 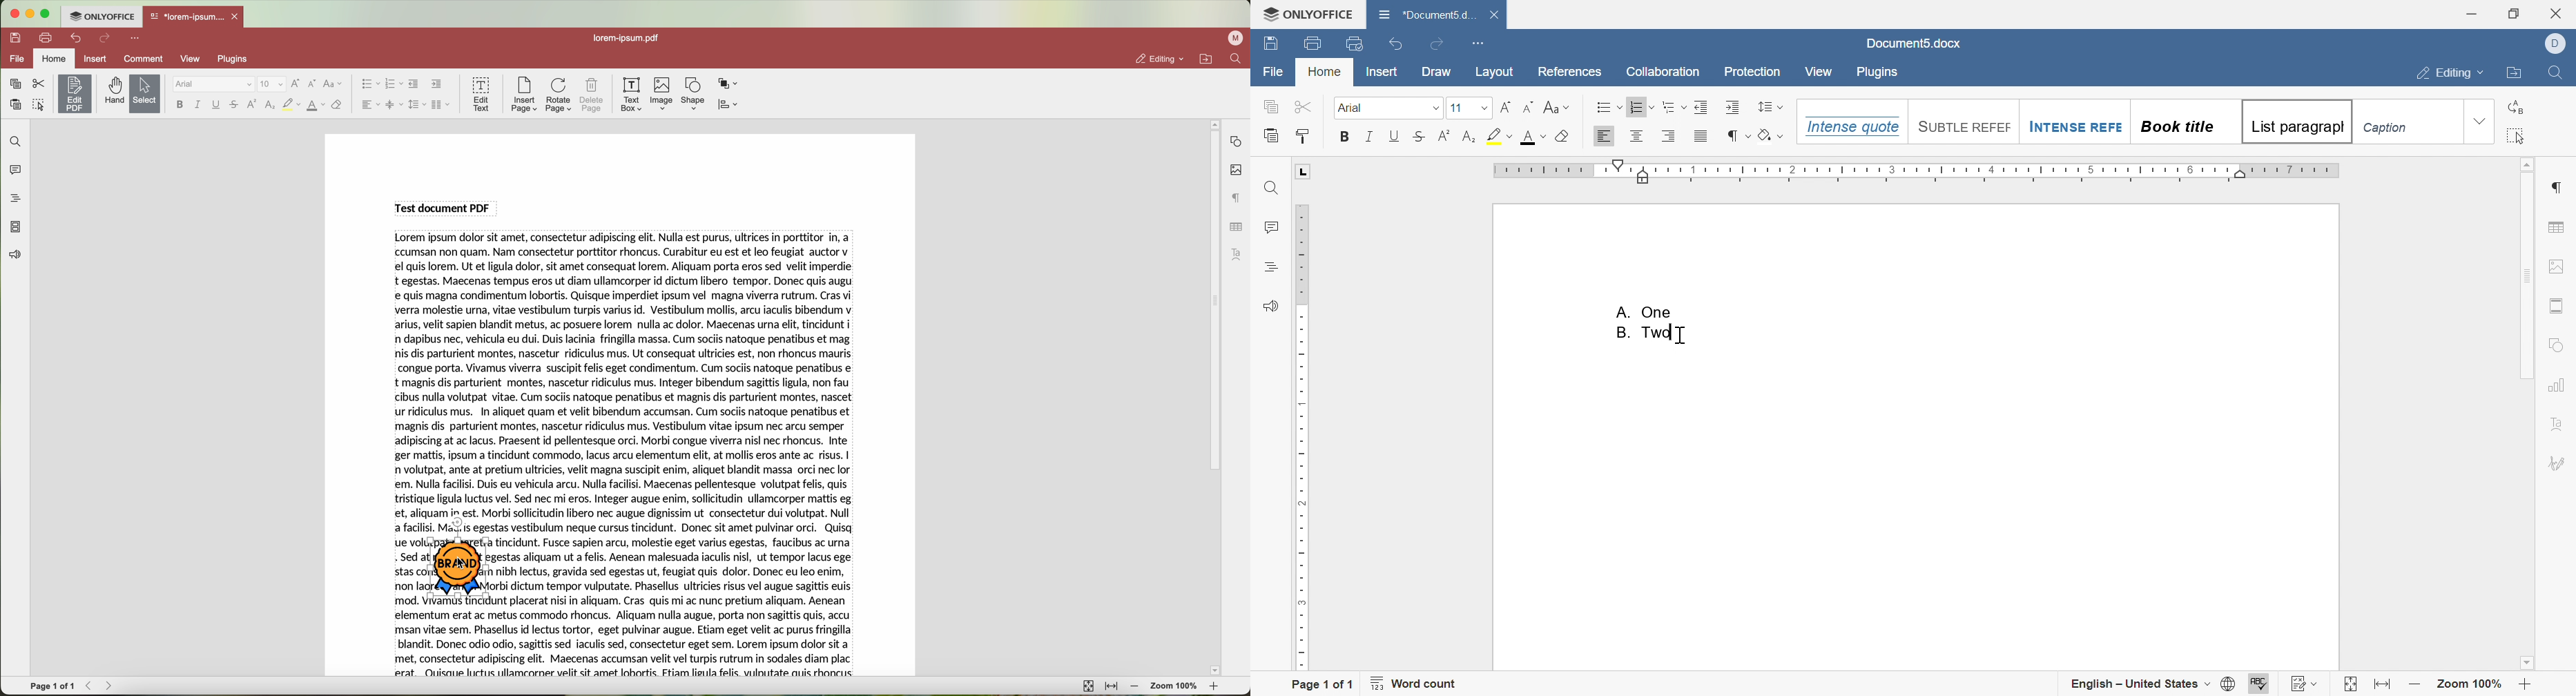 What do you see at coordinates (1111, 686) in the screenshot?
I see `fit to width` at bounding box center [1111, 686].